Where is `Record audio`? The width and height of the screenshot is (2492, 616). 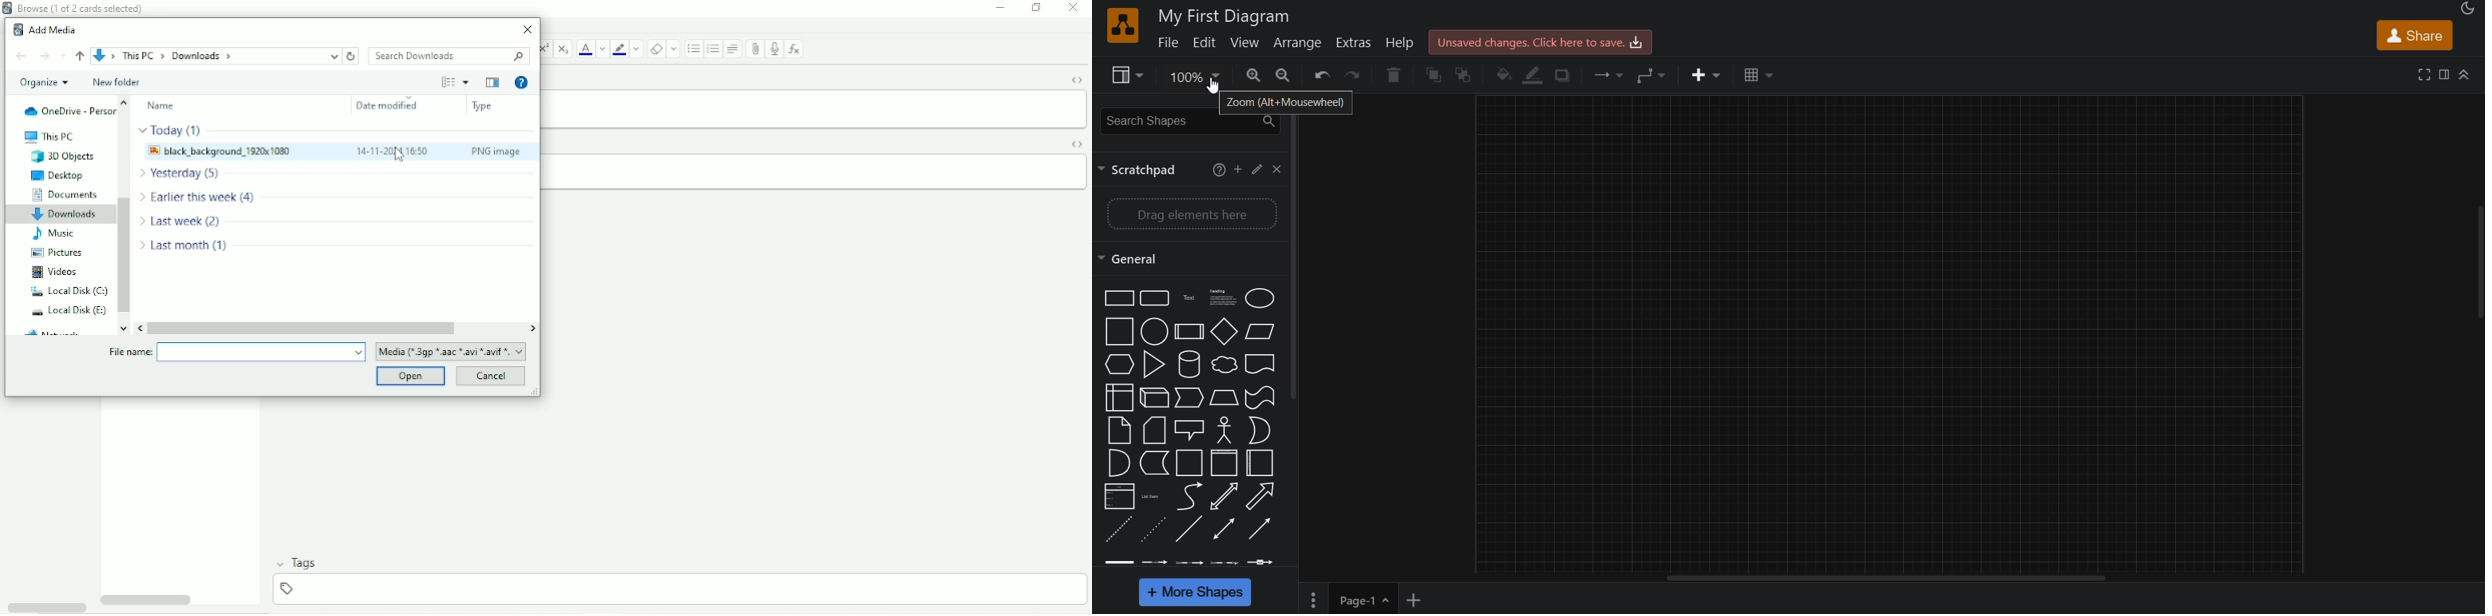
Record audio is located at coordinates (775, 49).